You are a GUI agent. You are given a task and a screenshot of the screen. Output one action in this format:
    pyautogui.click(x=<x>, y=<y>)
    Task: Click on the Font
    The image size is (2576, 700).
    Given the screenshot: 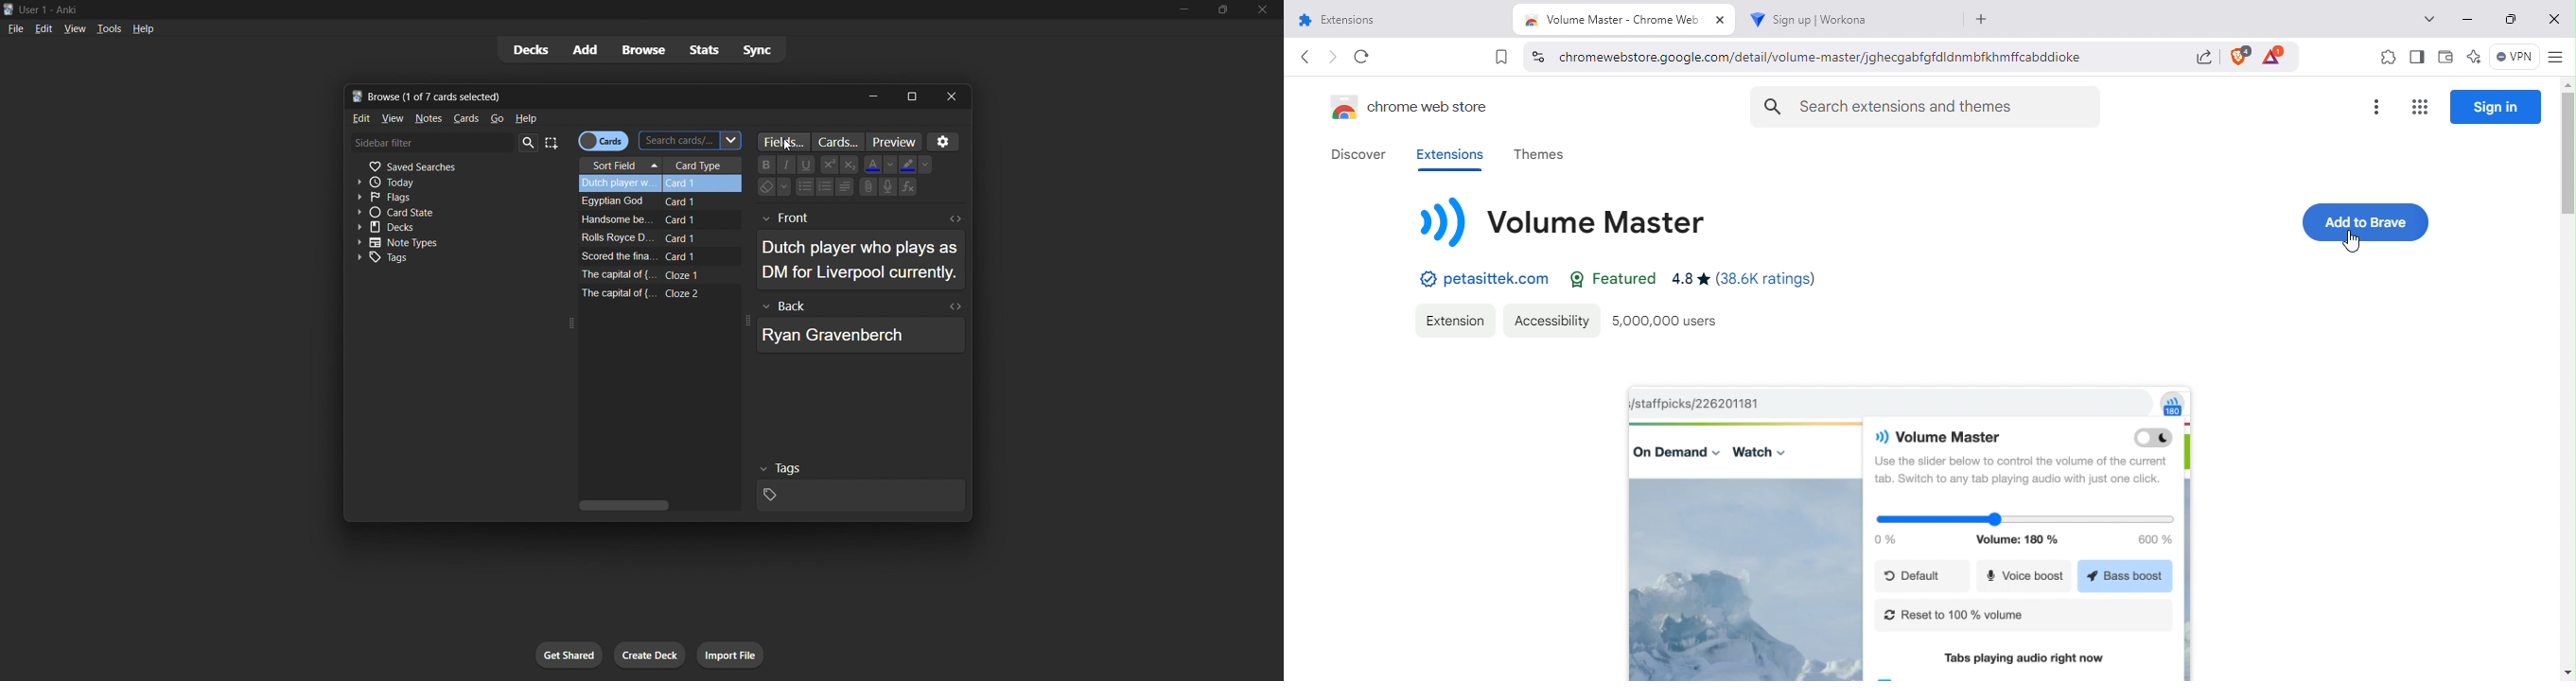 What is the action you would take?
    pyautogui.click(x=788, y=164)
    